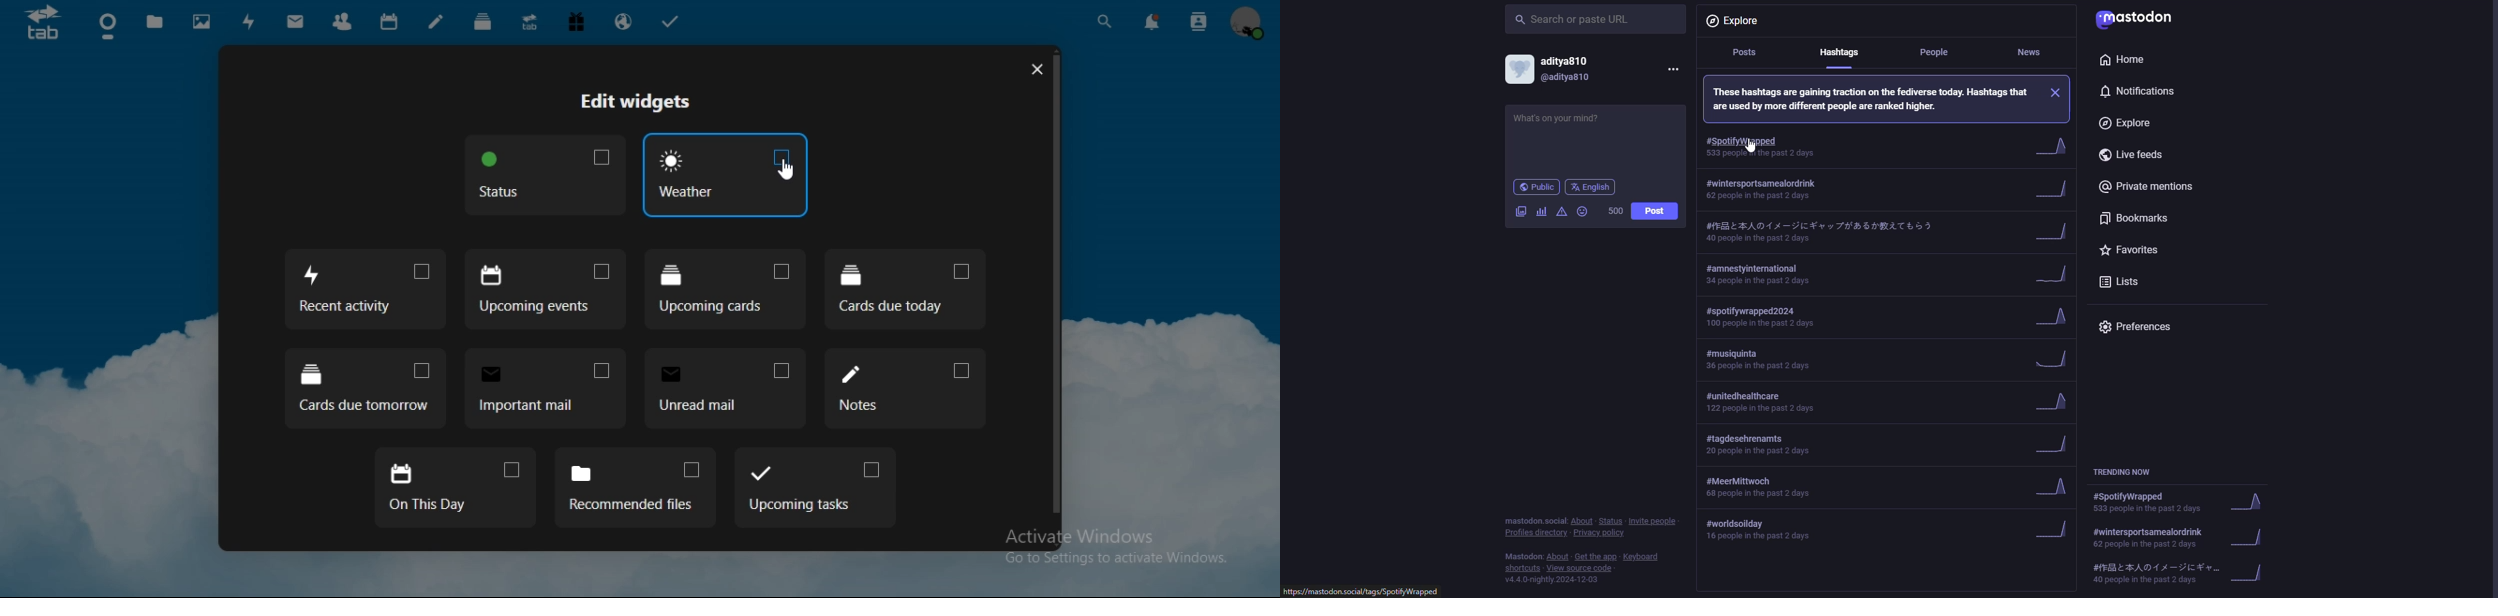 The height and width of the screenshot is (616, 2520). I want to click on hashtag, so click(1772, 531).